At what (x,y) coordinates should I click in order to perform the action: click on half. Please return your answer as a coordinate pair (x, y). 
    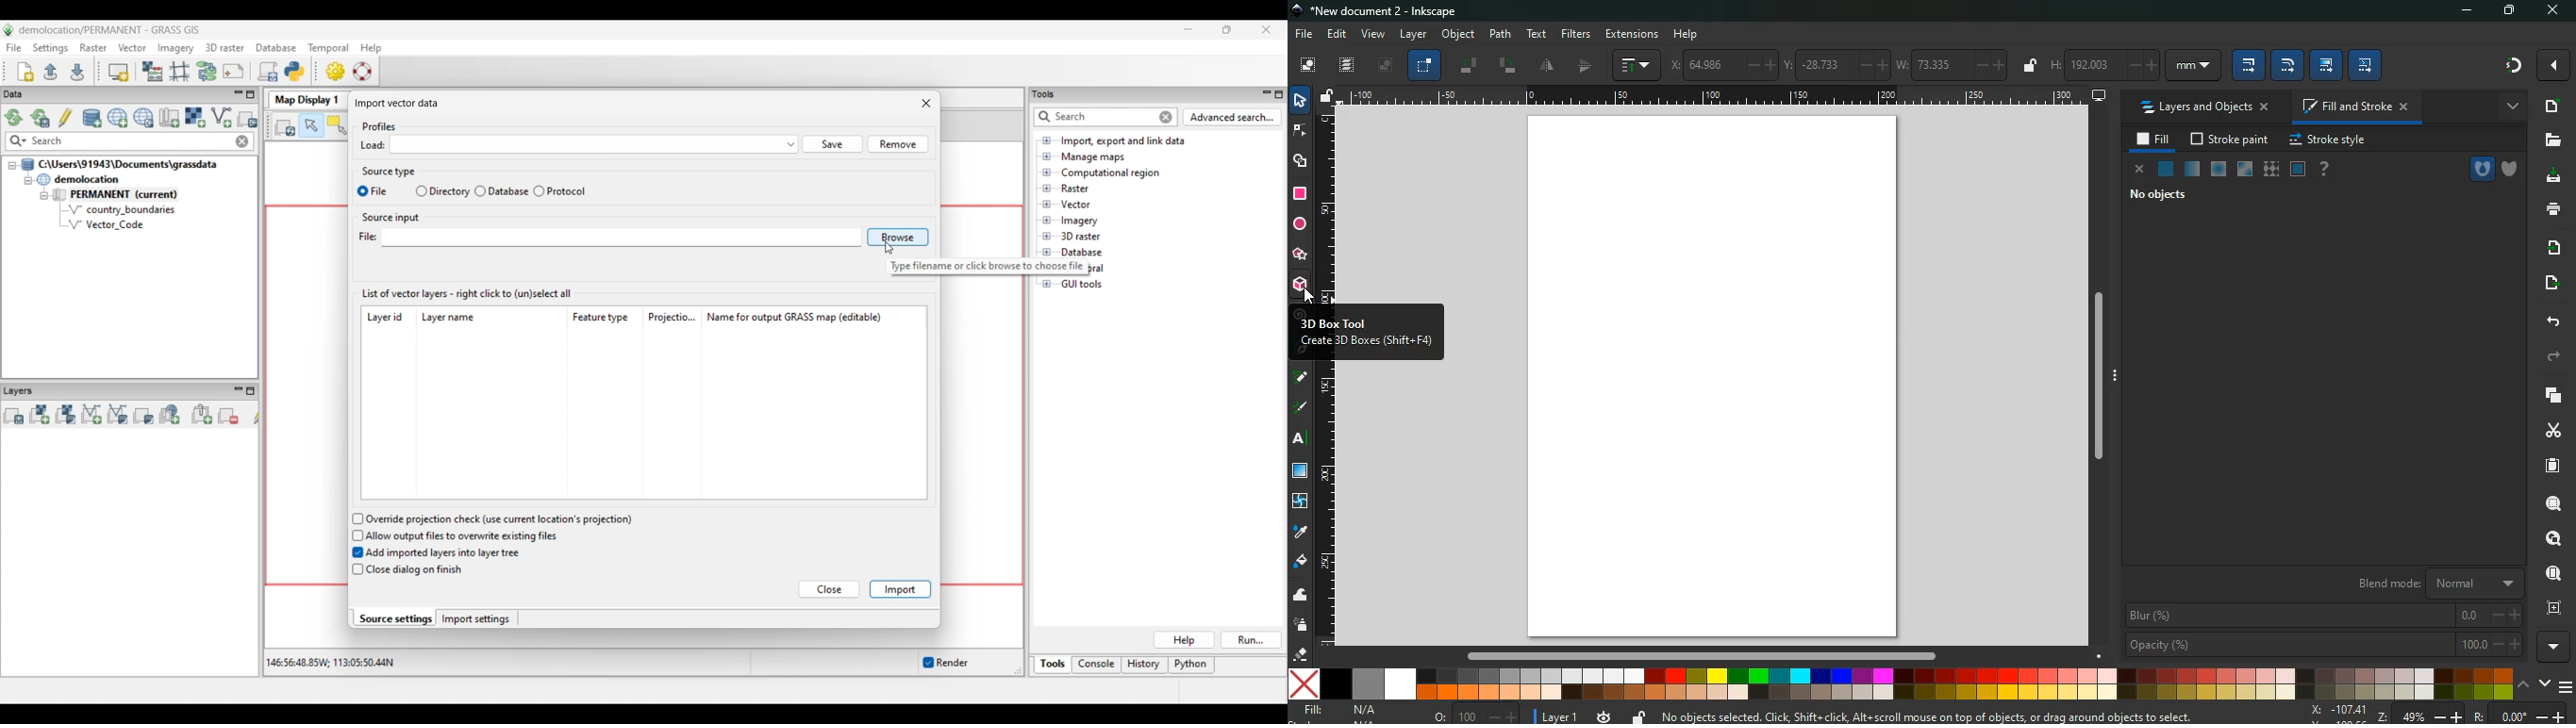
    Looking at the image, I should click on (1587, 65).